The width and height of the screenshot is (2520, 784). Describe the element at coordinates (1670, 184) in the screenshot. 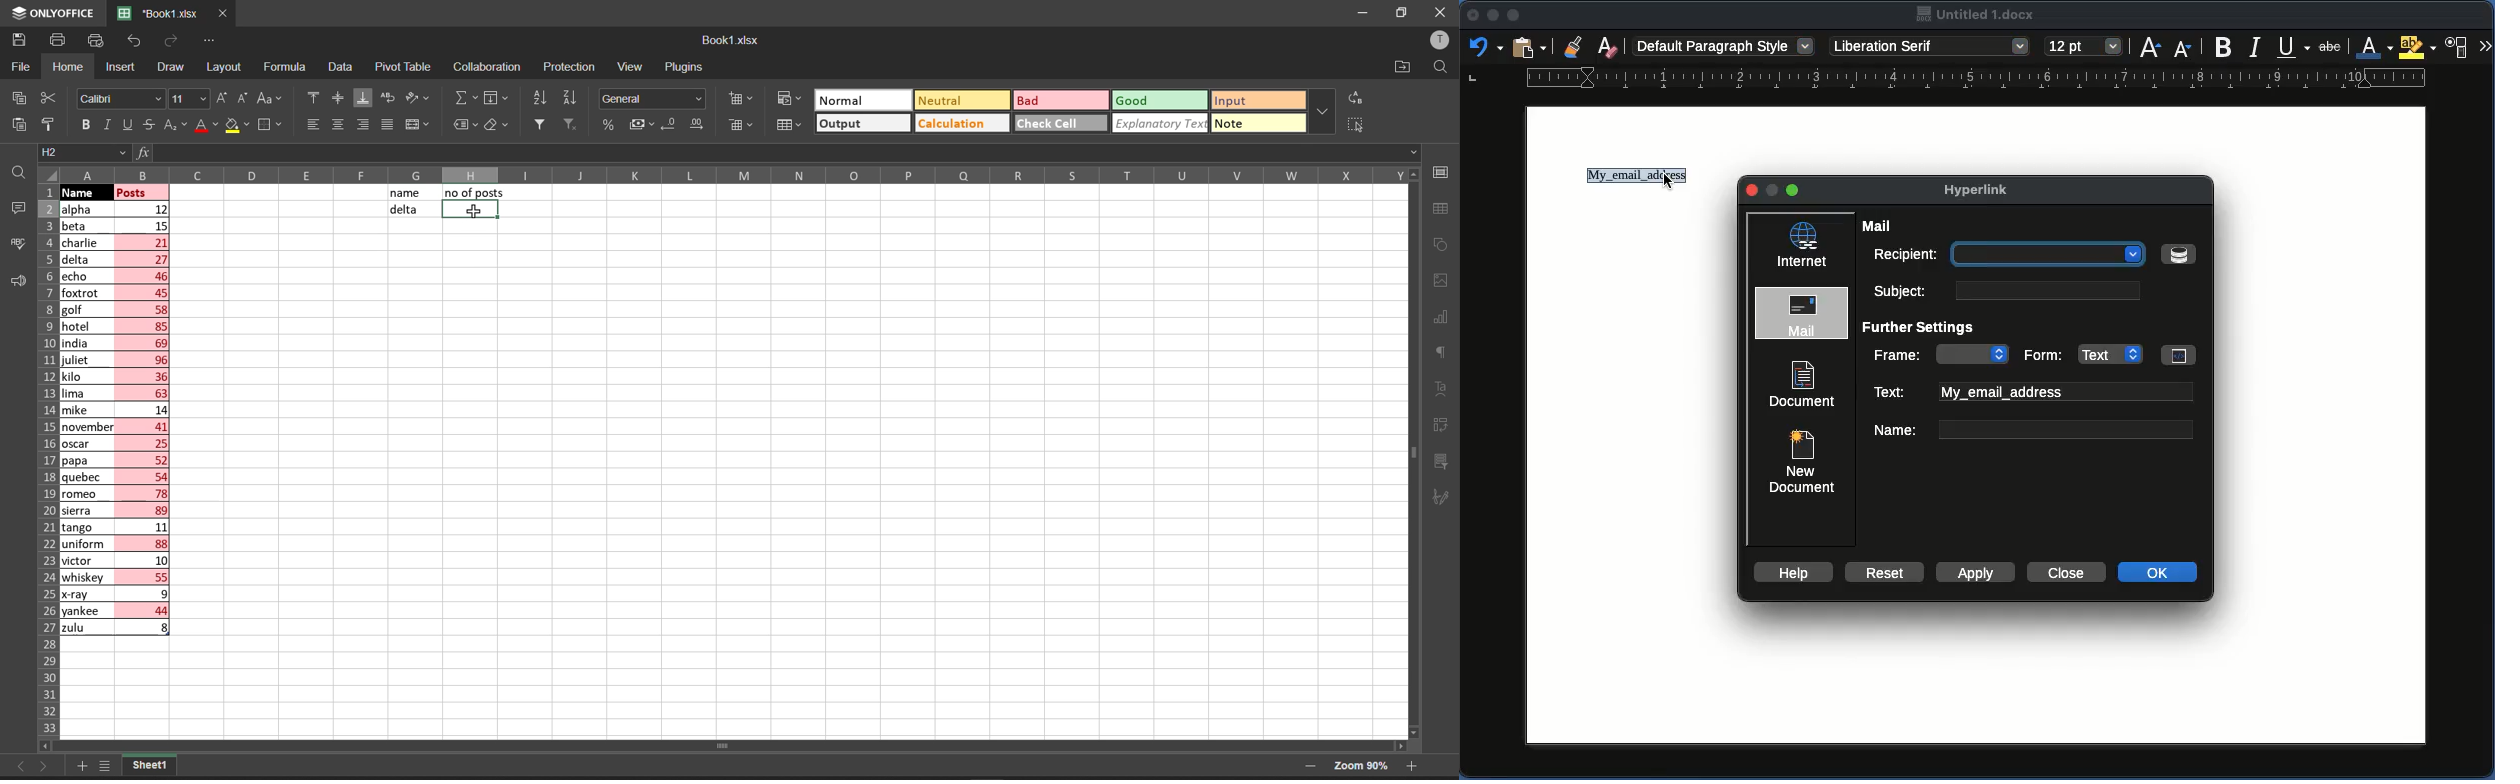

I see `cursor` at that location.